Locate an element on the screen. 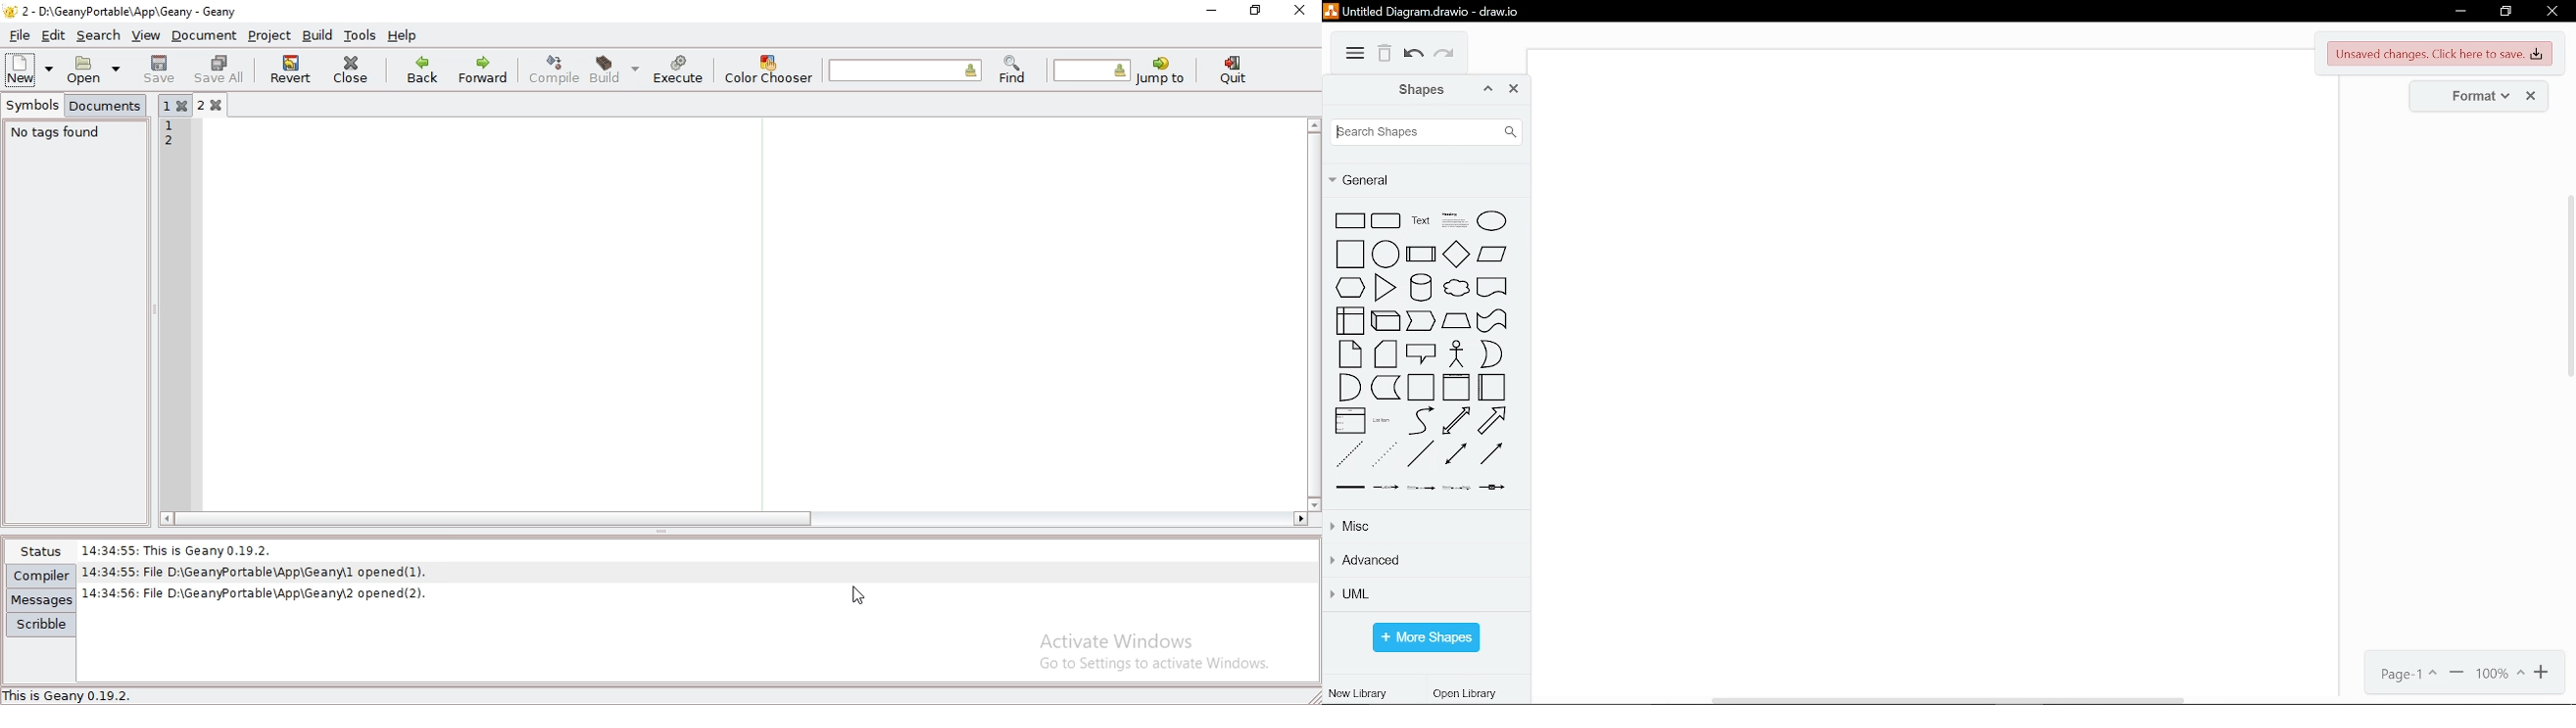  circle is located at coordinates (1385, 255).